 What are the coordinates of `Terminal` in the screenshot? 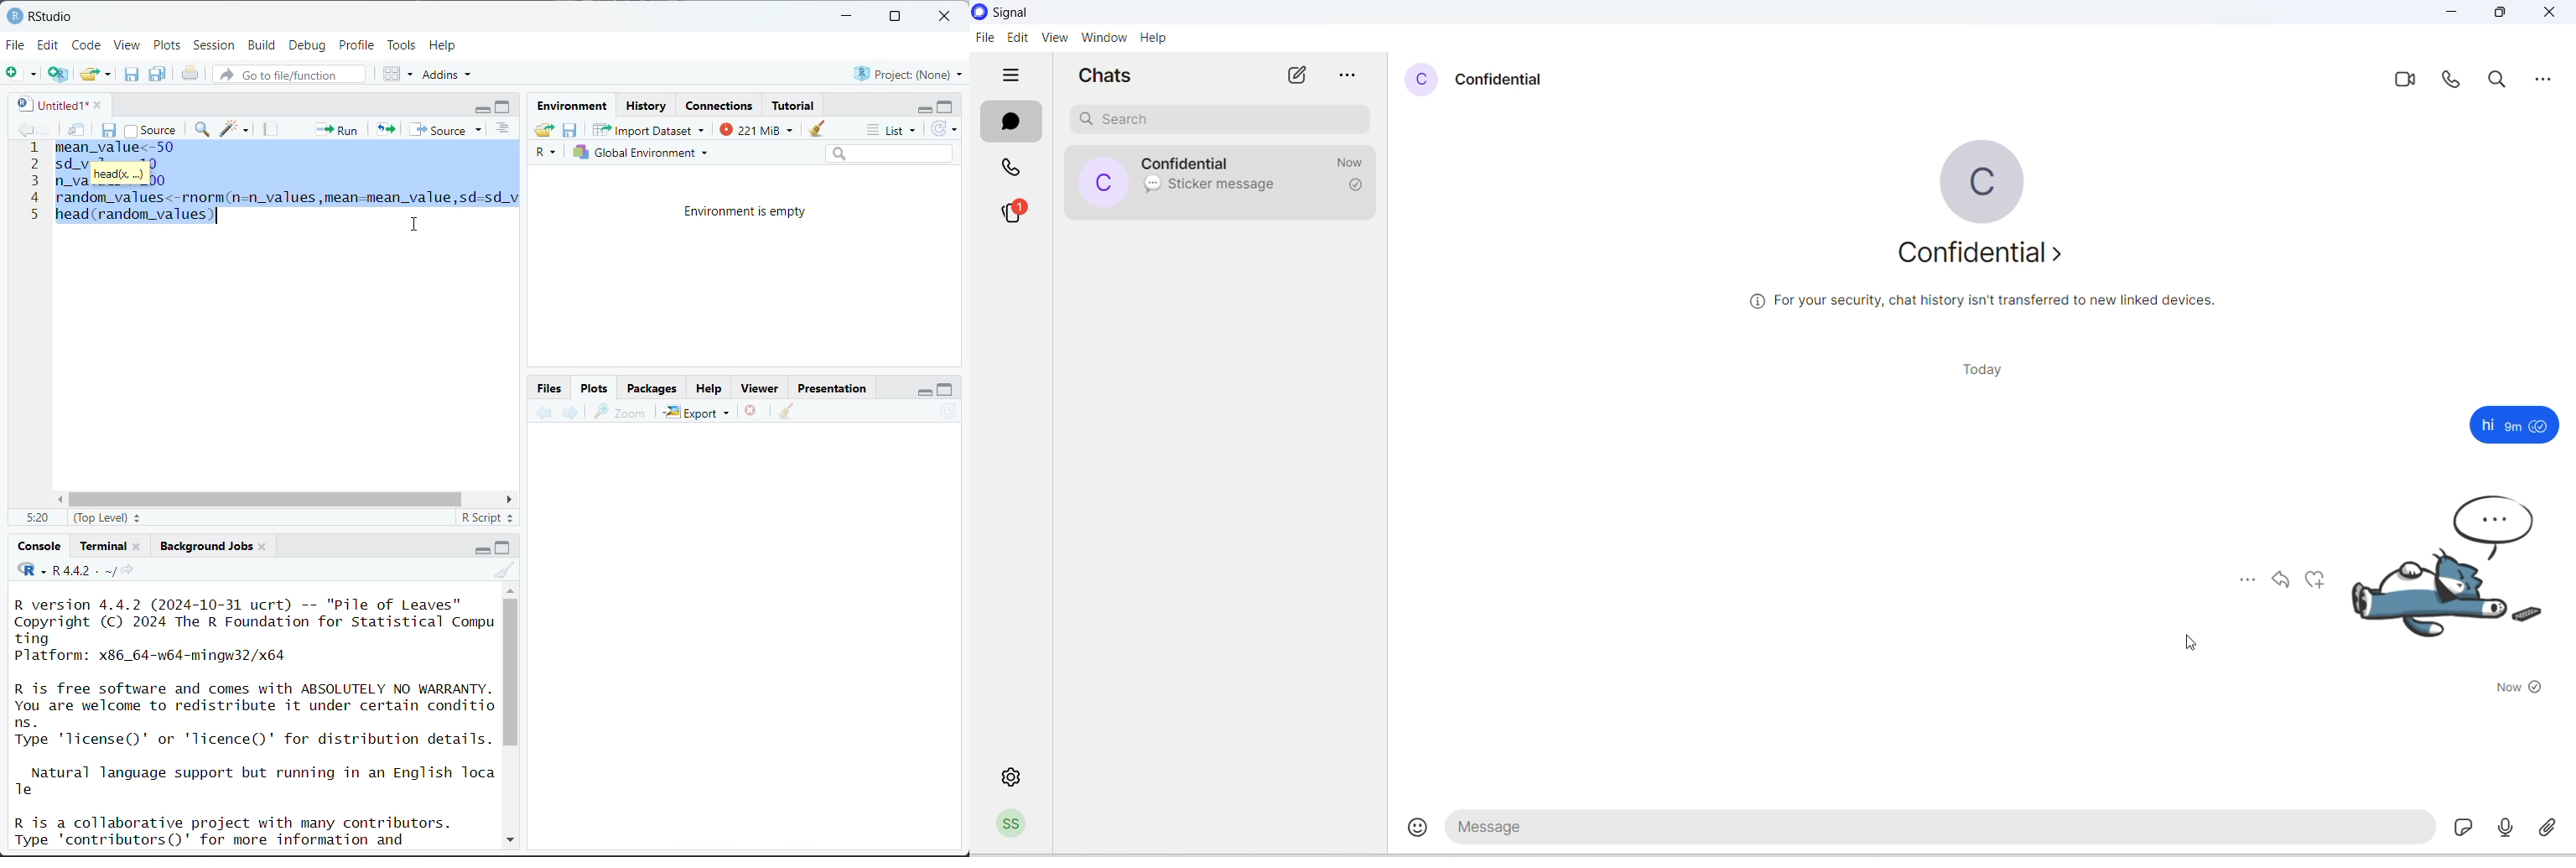 It's located at (105, 543).